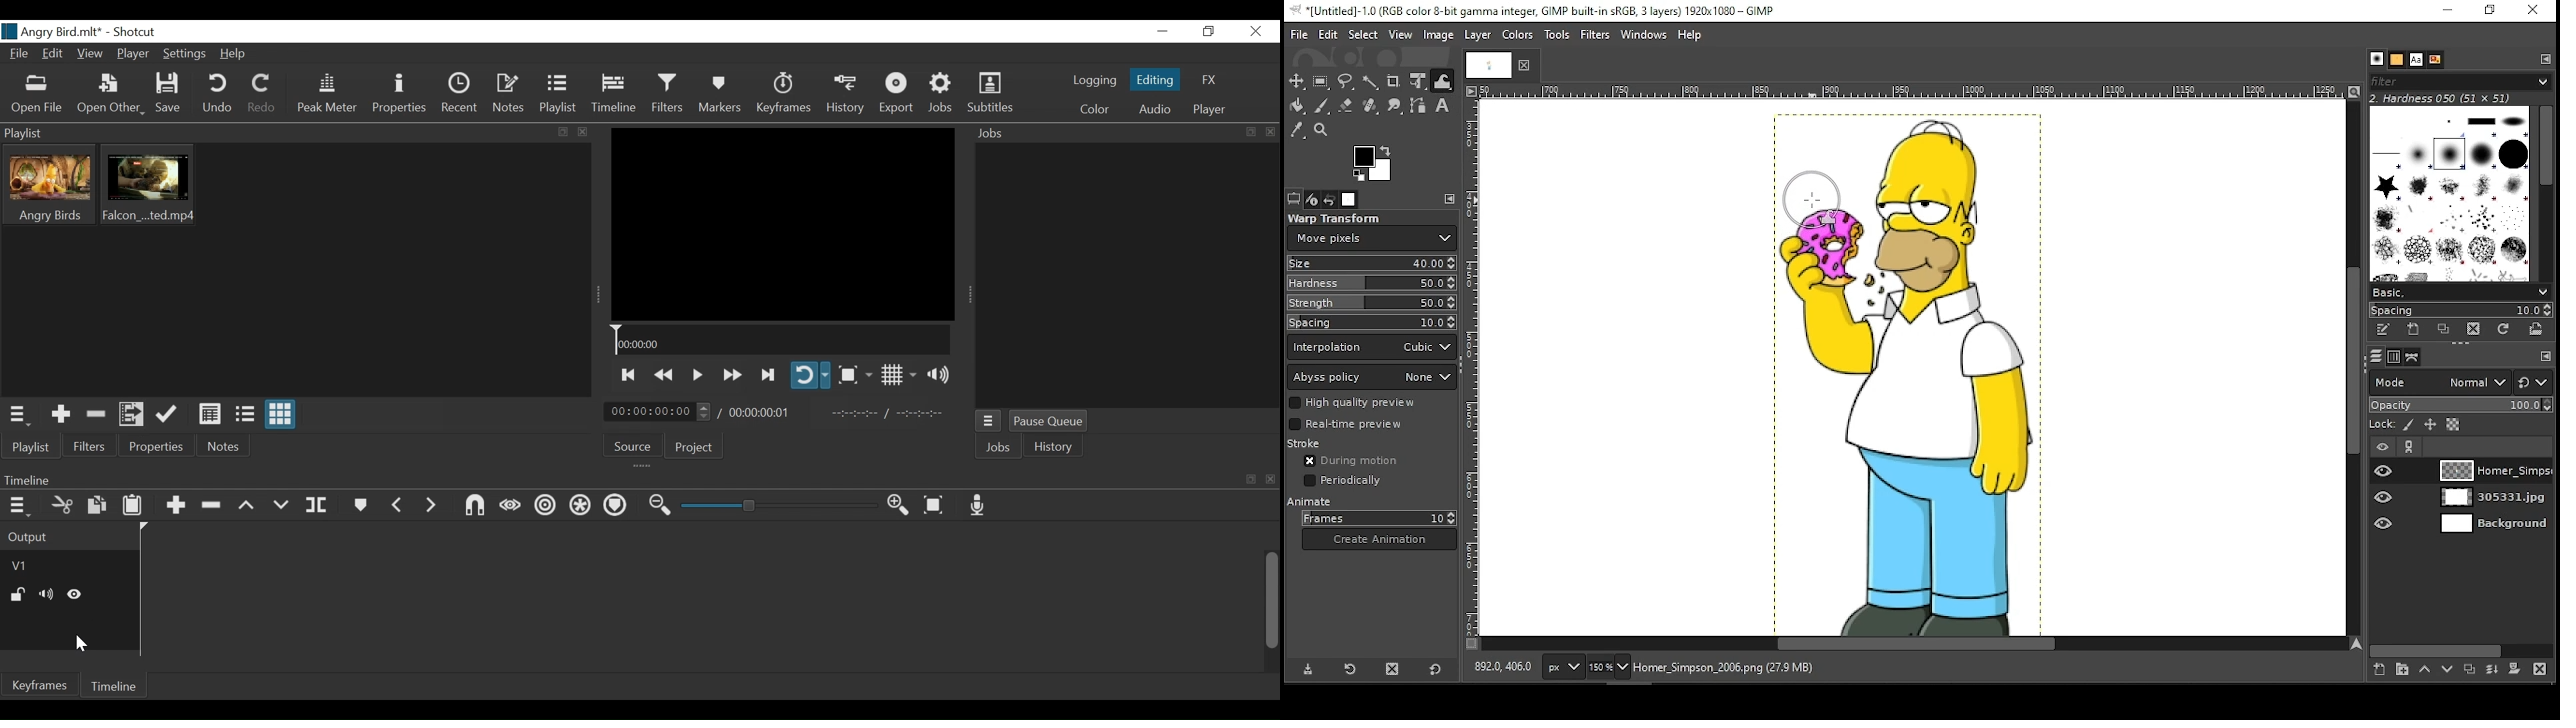  I want to click on edit toolbar, so click(1450, 199).